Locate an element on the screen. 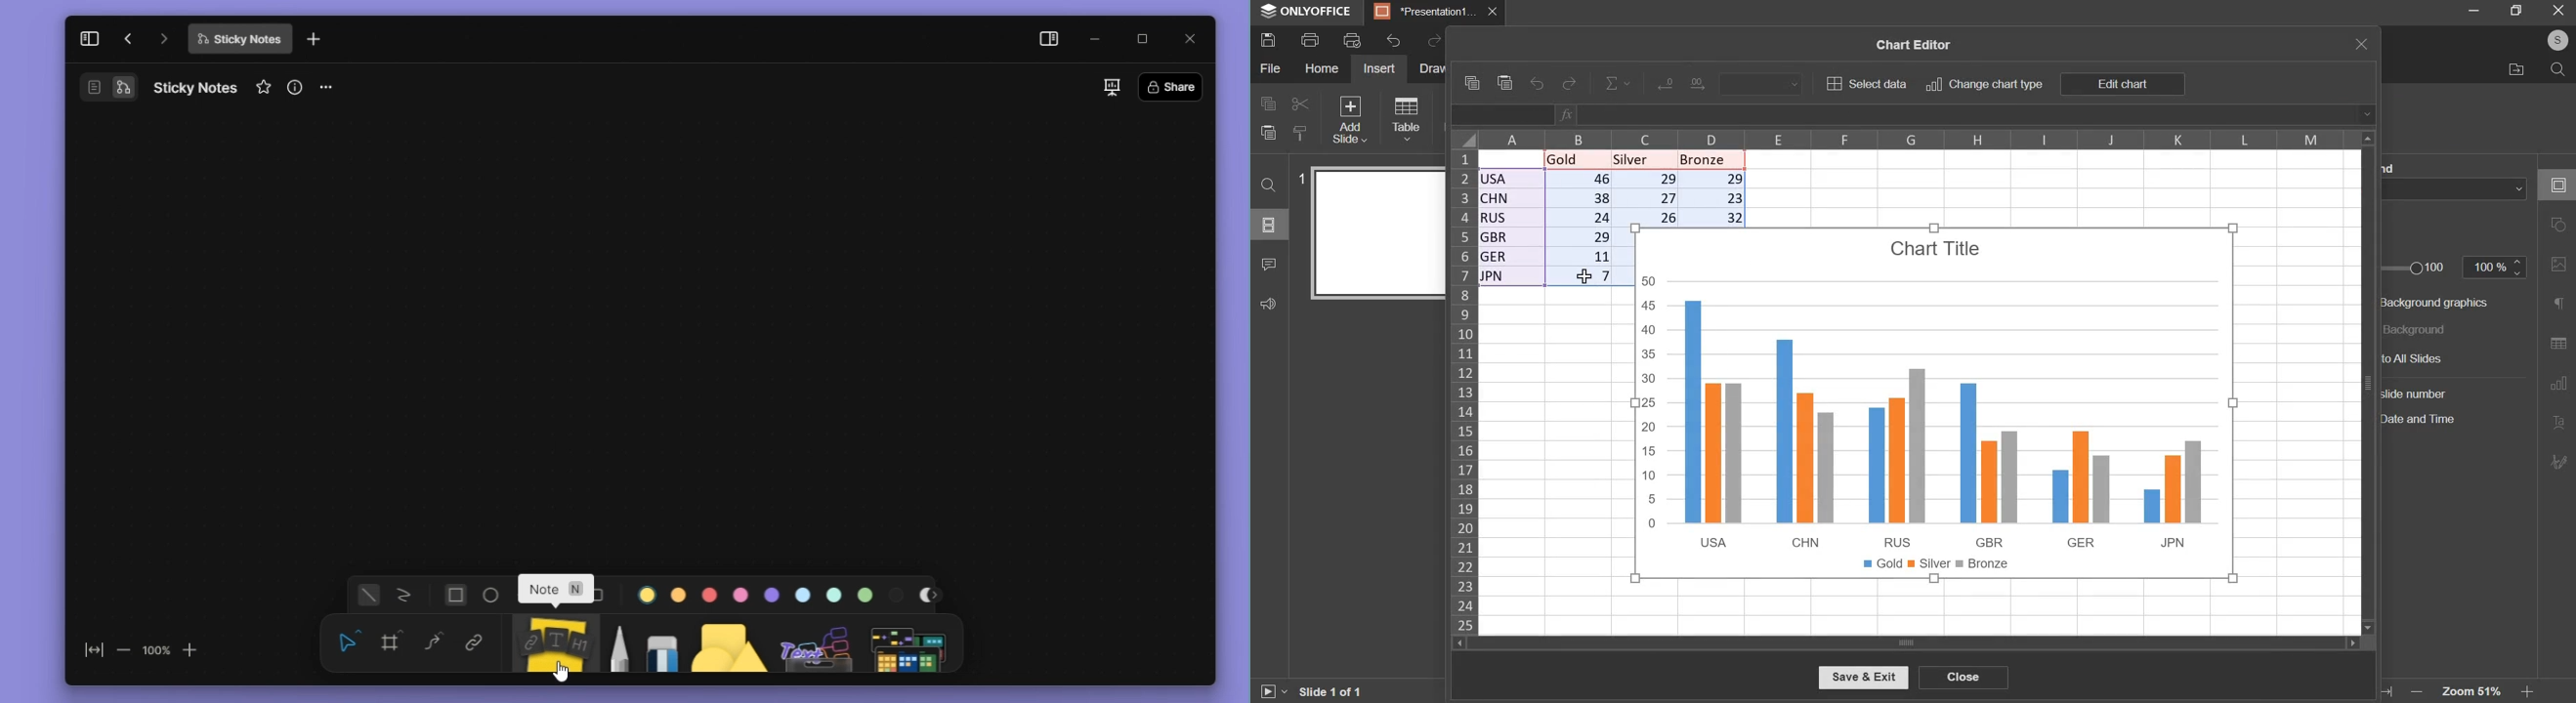  change chart type is located at coordinates (1985, 85).